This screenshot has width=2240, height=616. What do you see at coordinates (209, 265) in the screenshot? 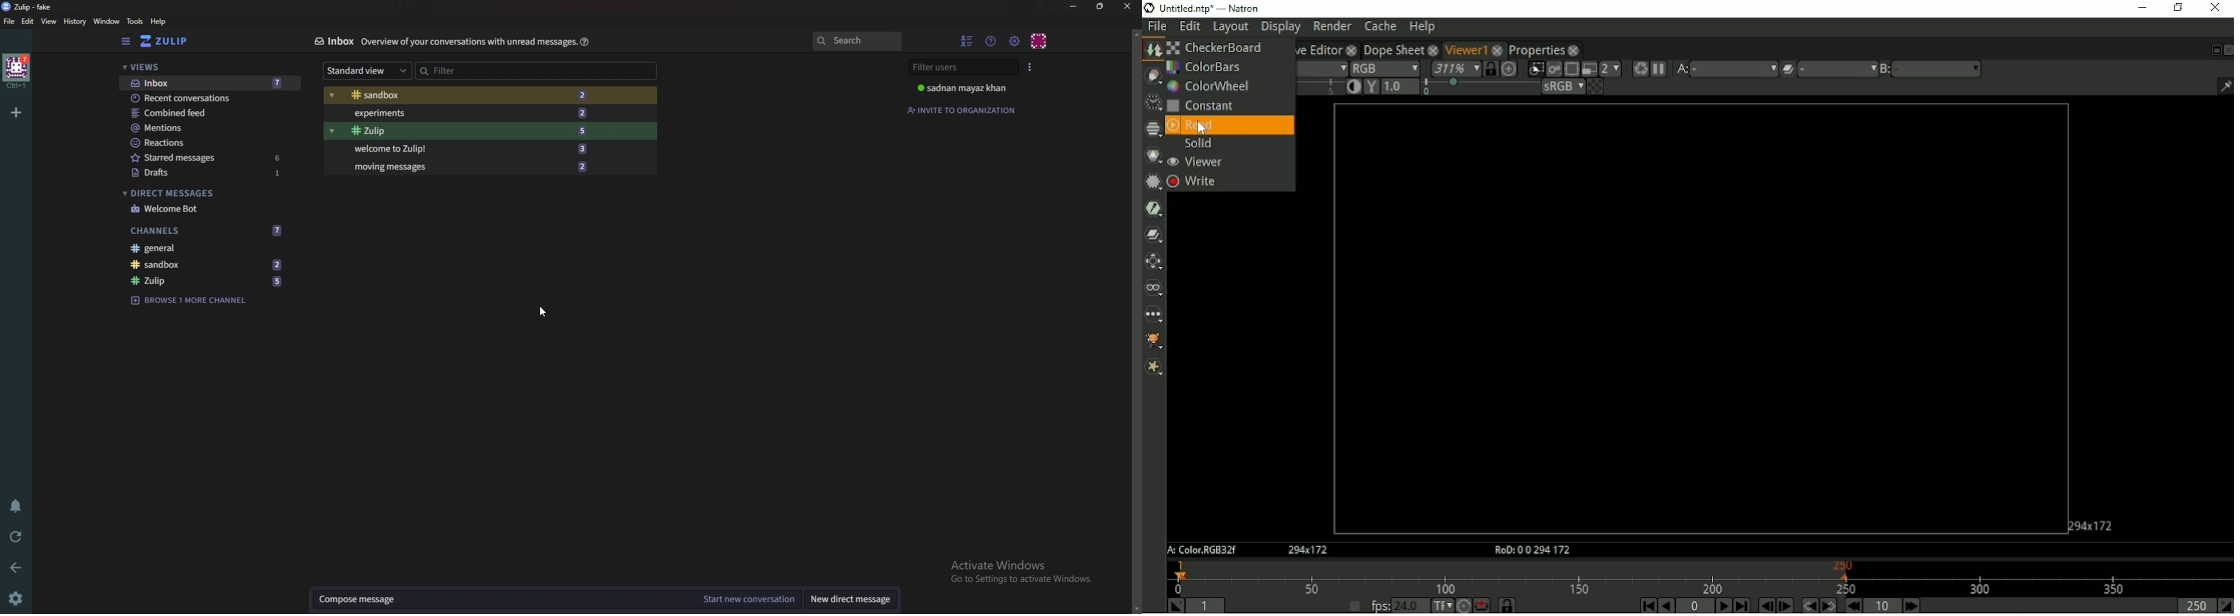
I see `# Sandbox 2` at bounding box center [209, 265].